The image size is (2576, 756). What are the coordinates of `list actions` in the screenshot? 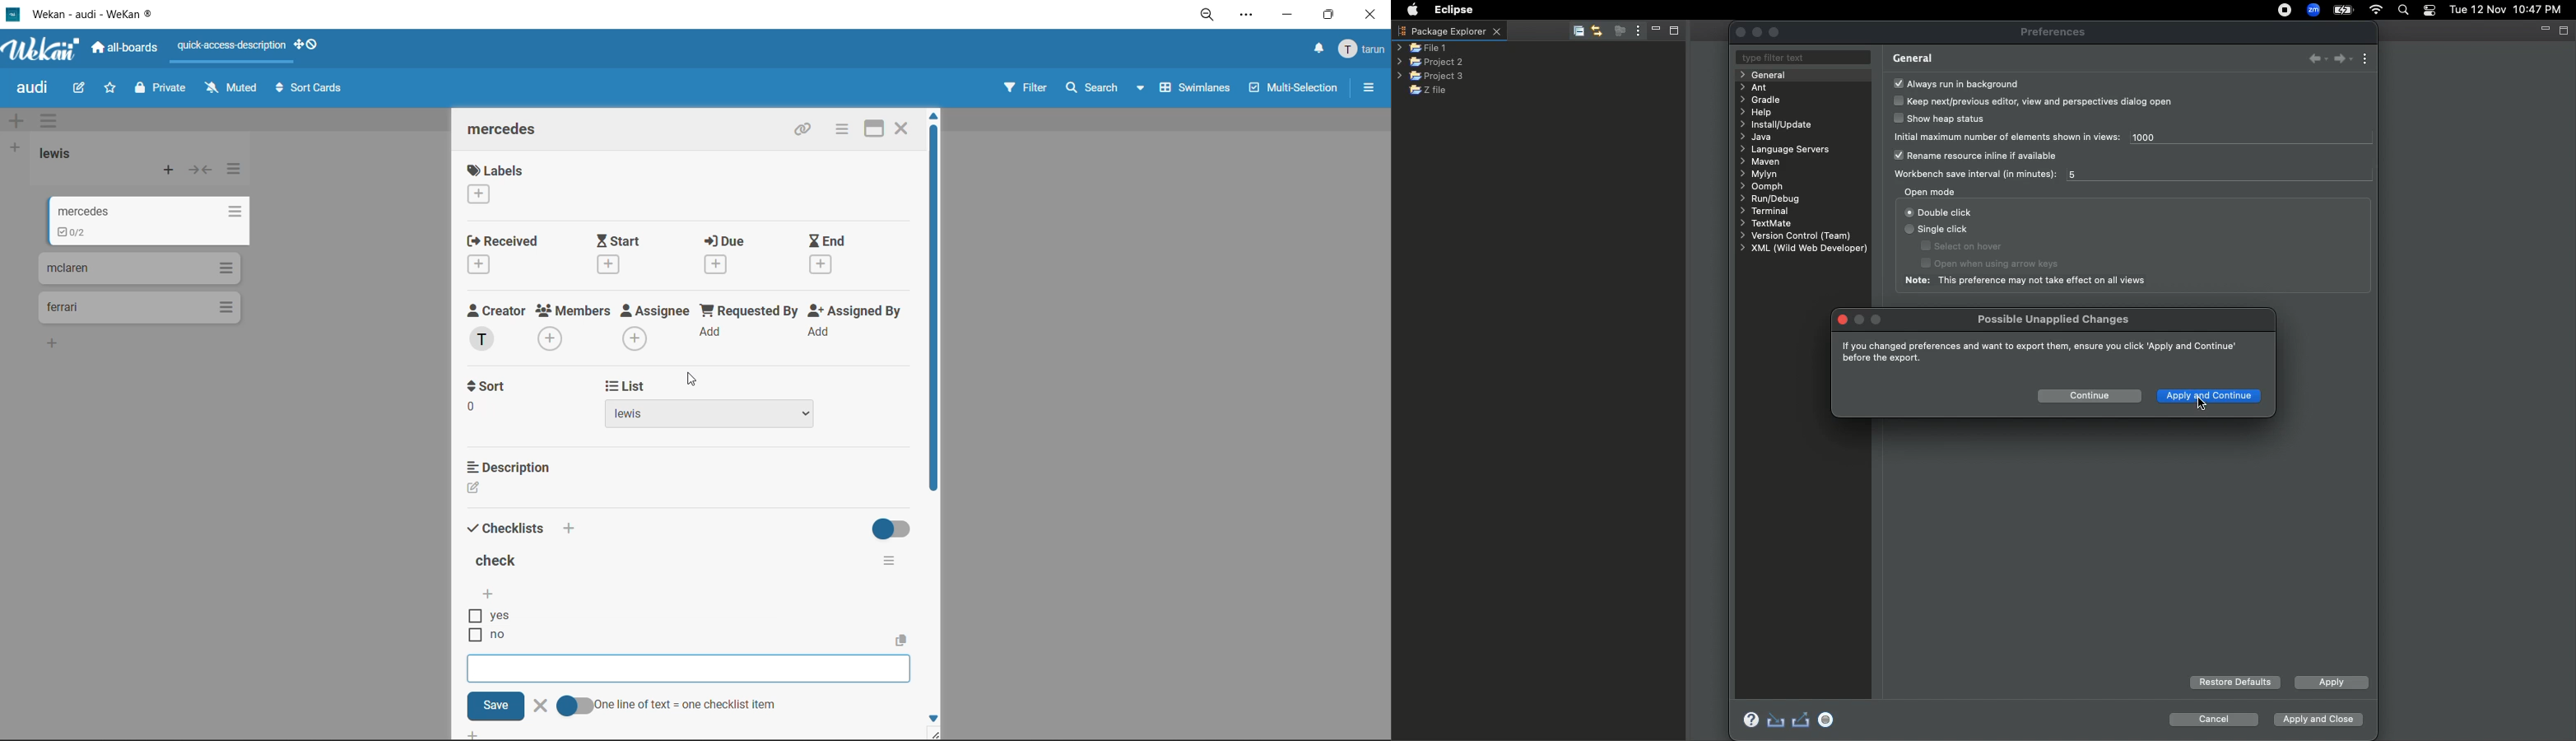 It's located at (235, 168).